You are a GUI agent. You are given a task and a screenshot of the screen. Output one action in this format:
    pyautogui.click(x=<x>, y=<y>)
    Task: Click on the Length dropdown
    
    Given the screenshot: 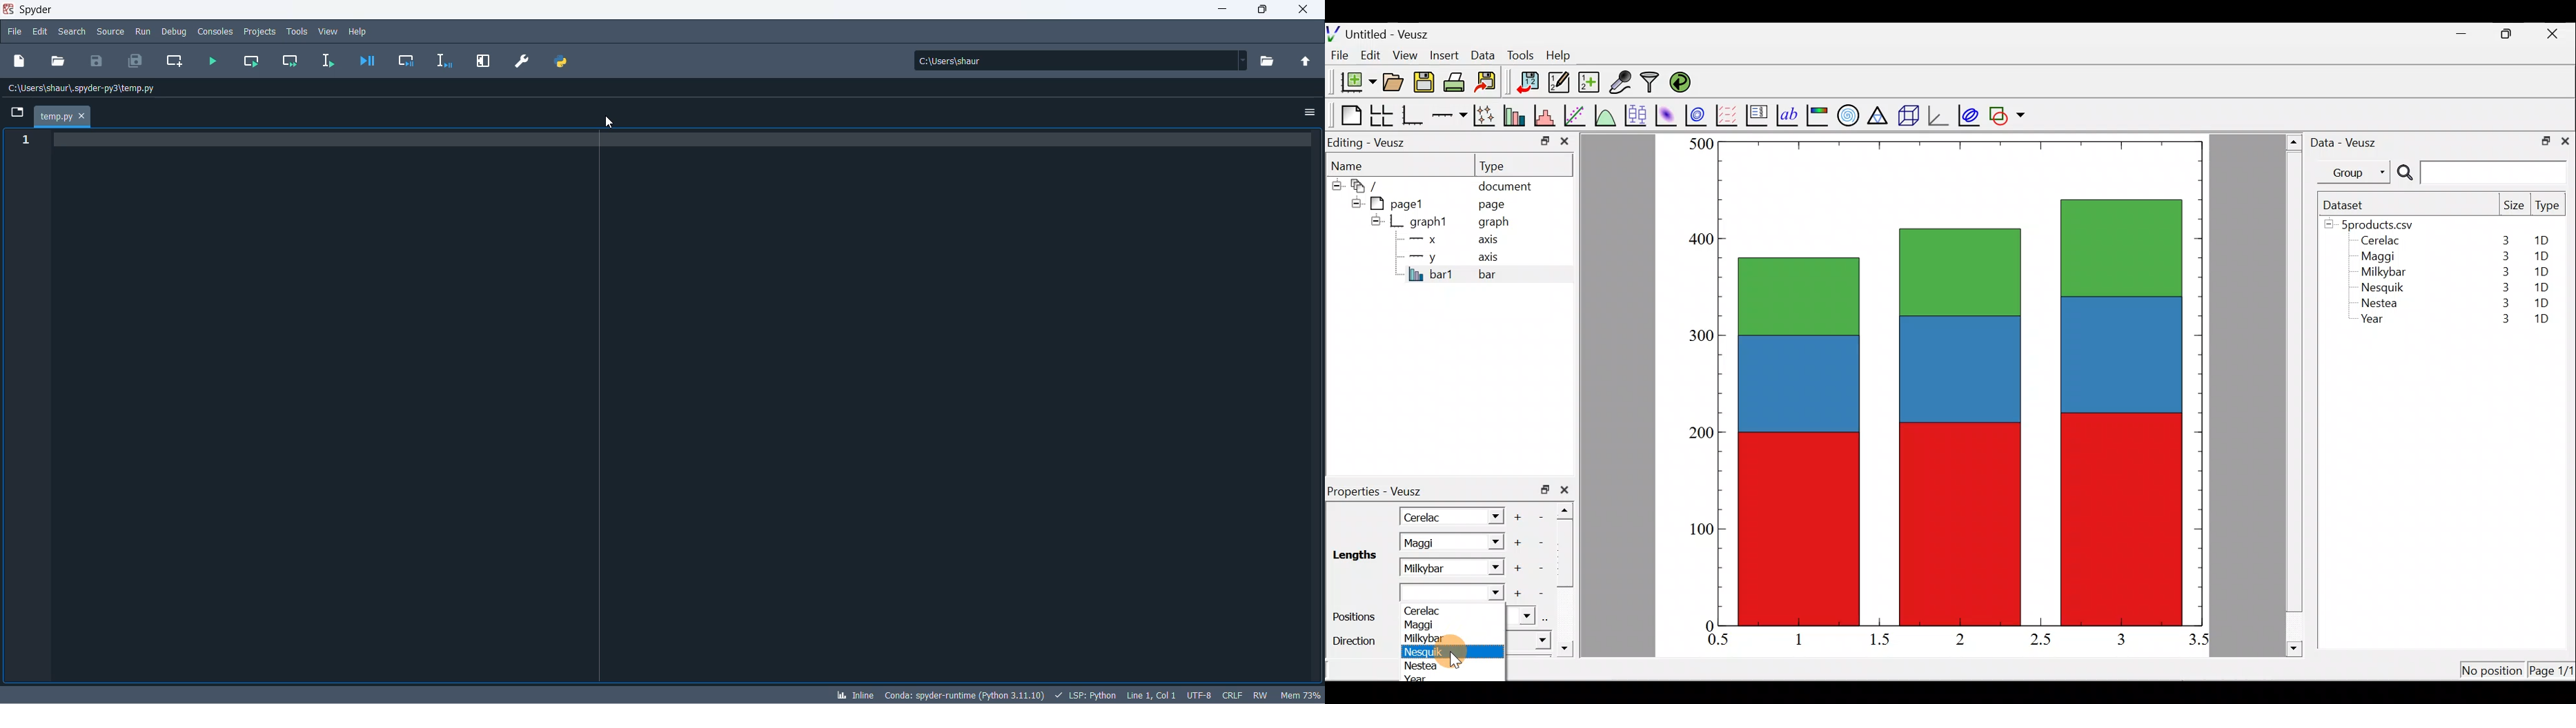 What is the action you would take?
    pyautogui.click(x=1492, y=565)
    